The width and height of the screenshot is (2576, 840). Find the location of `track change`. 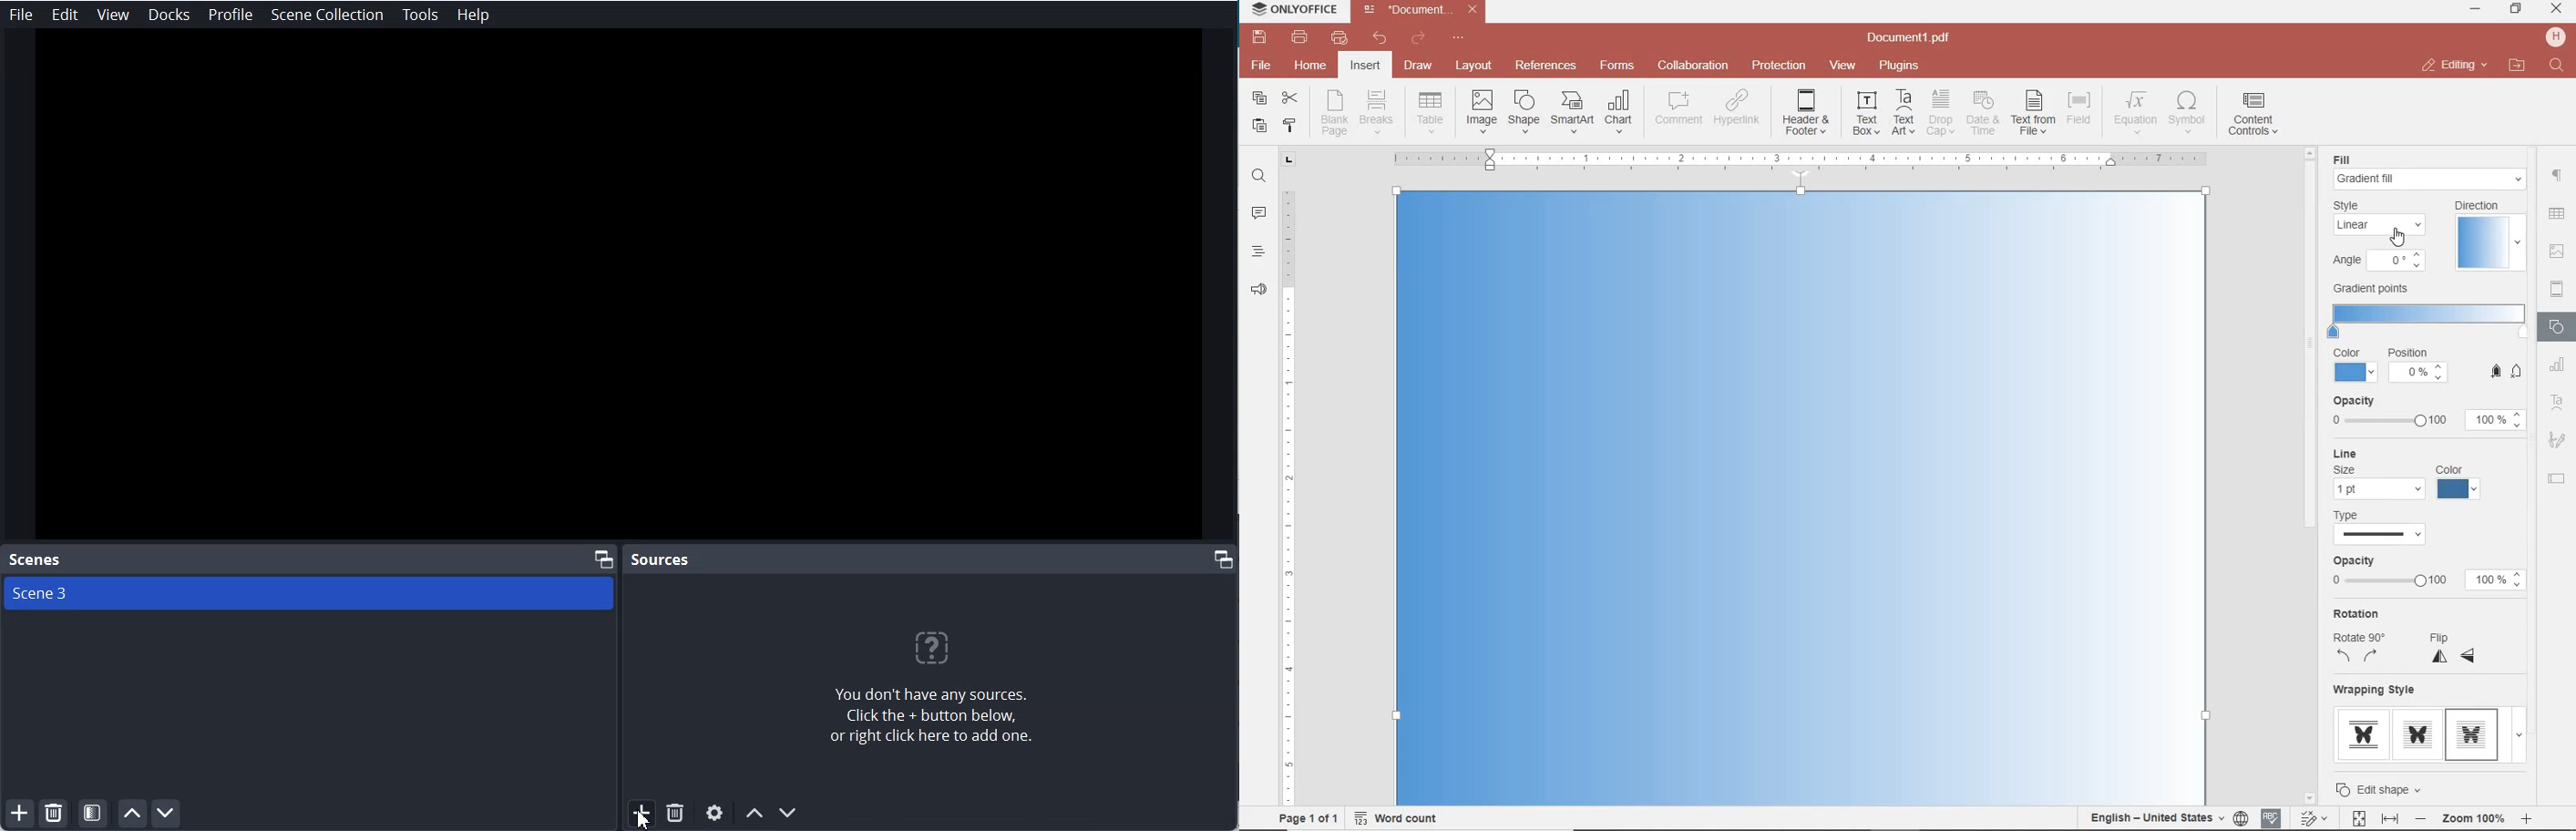

track change is located at coordinates (2312, 819).